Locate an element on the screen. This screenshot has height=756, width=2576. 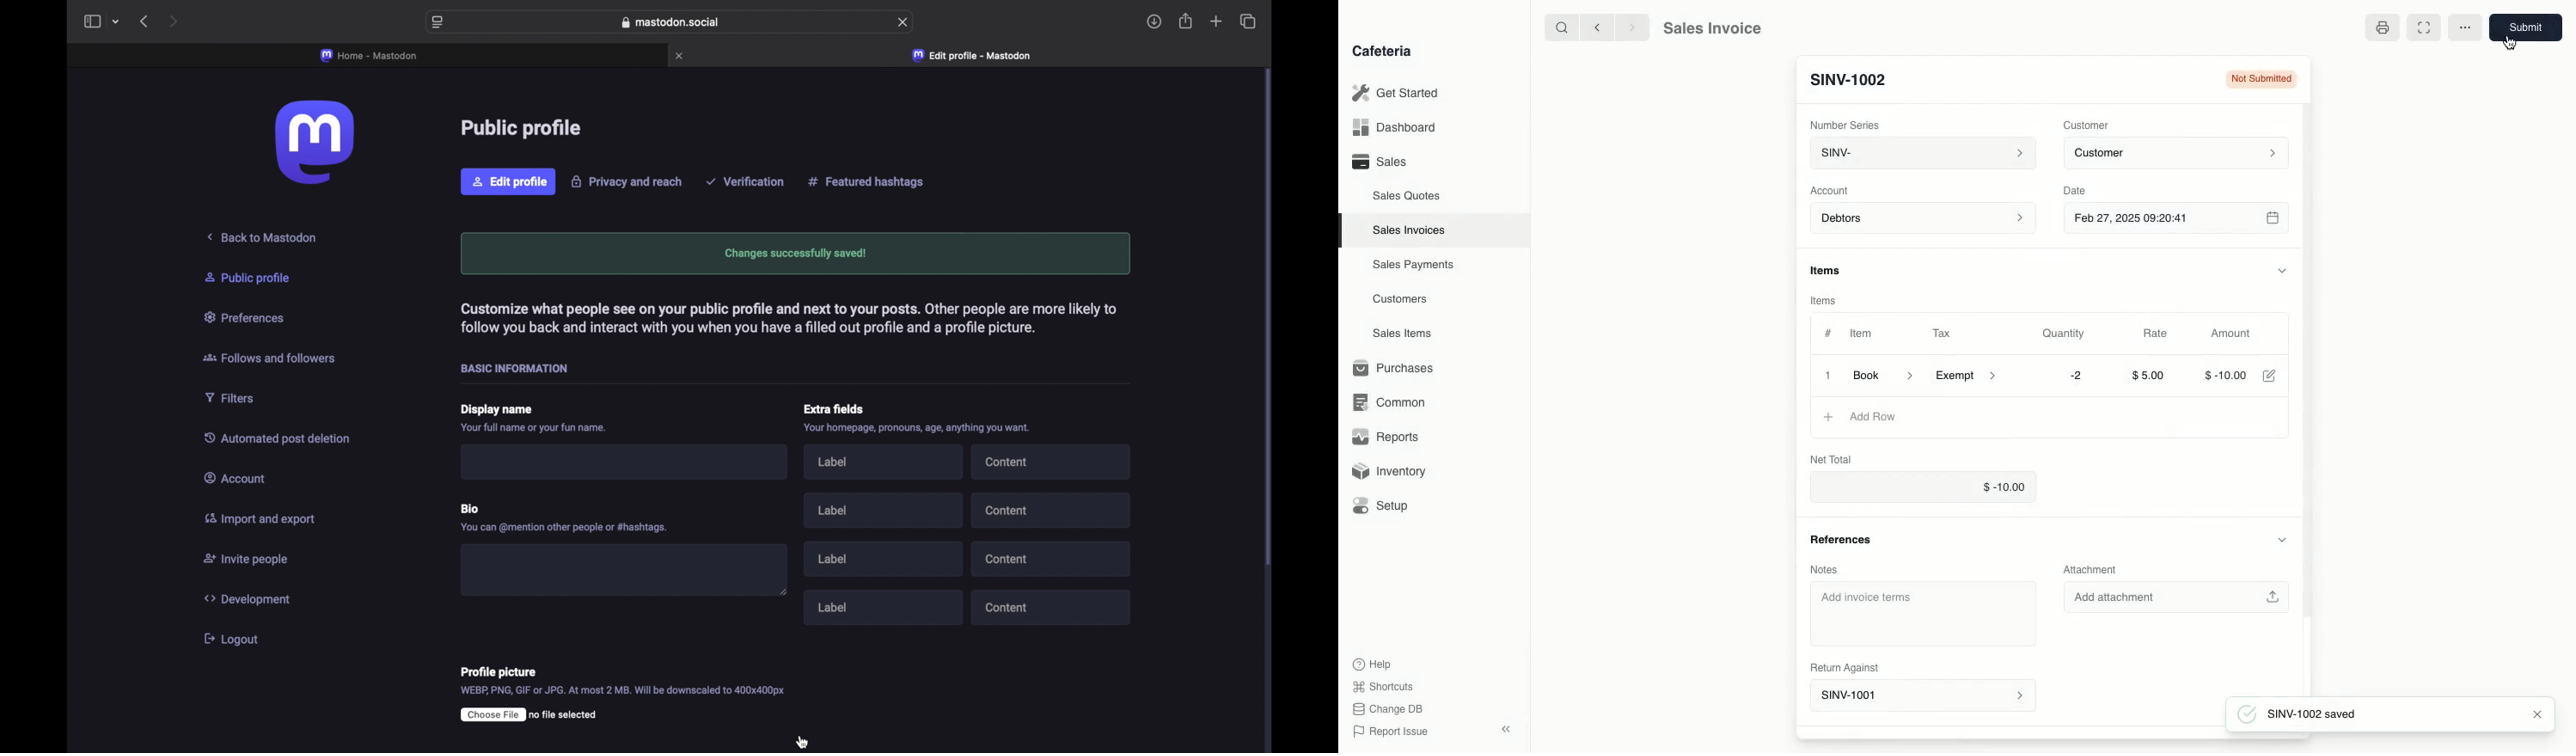
changes successfully saved is located at coordinates (798, 253).